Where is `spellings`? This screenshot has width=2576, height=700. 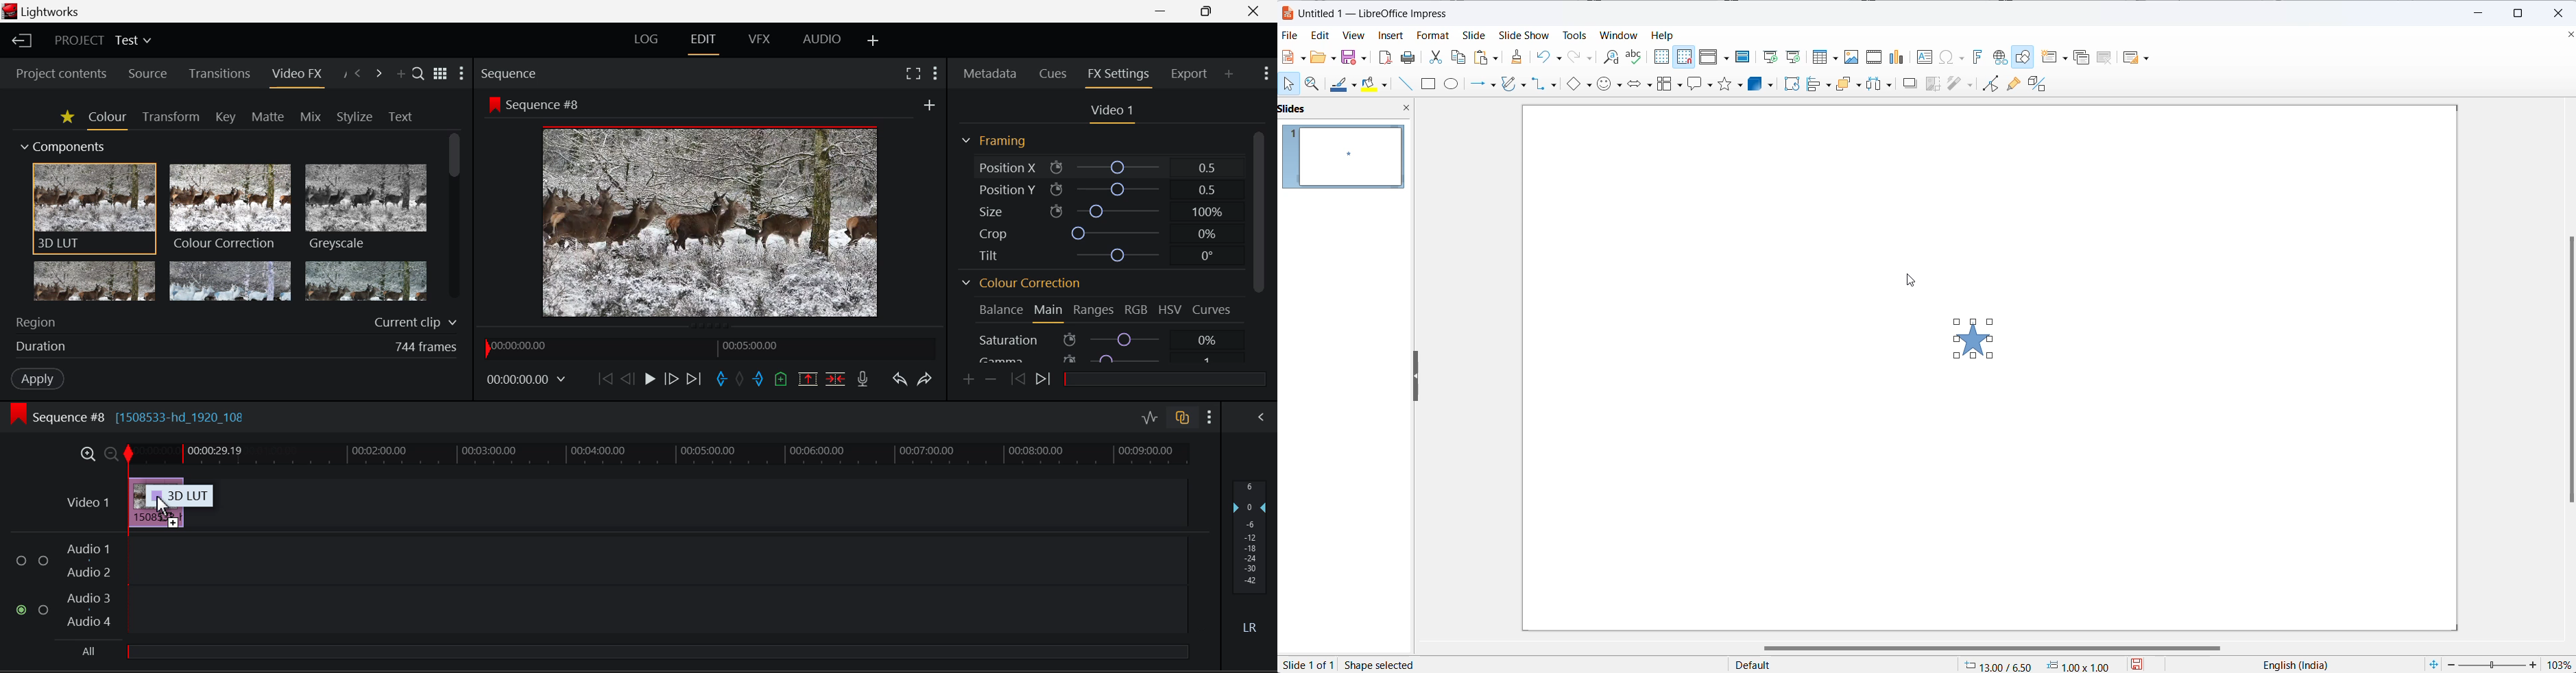 spellings is located at coordinates (1635, 57).